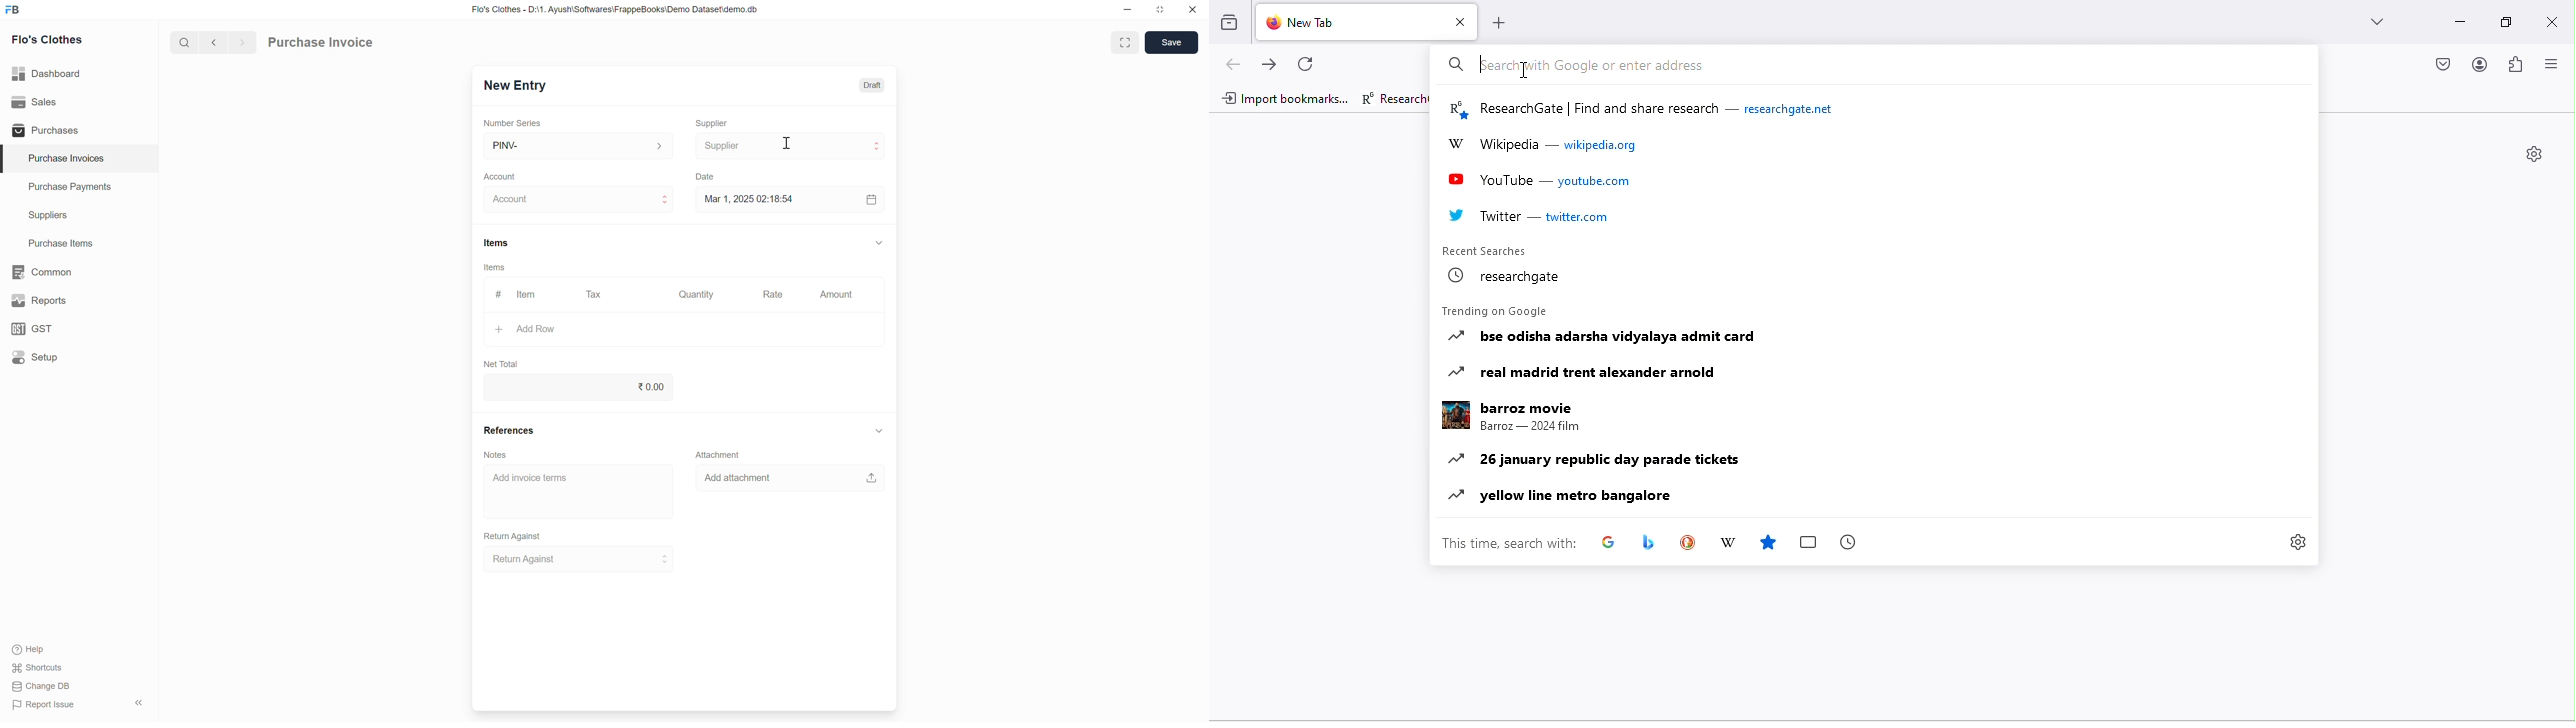  I want to click on Add attachment, so click(791, 478).